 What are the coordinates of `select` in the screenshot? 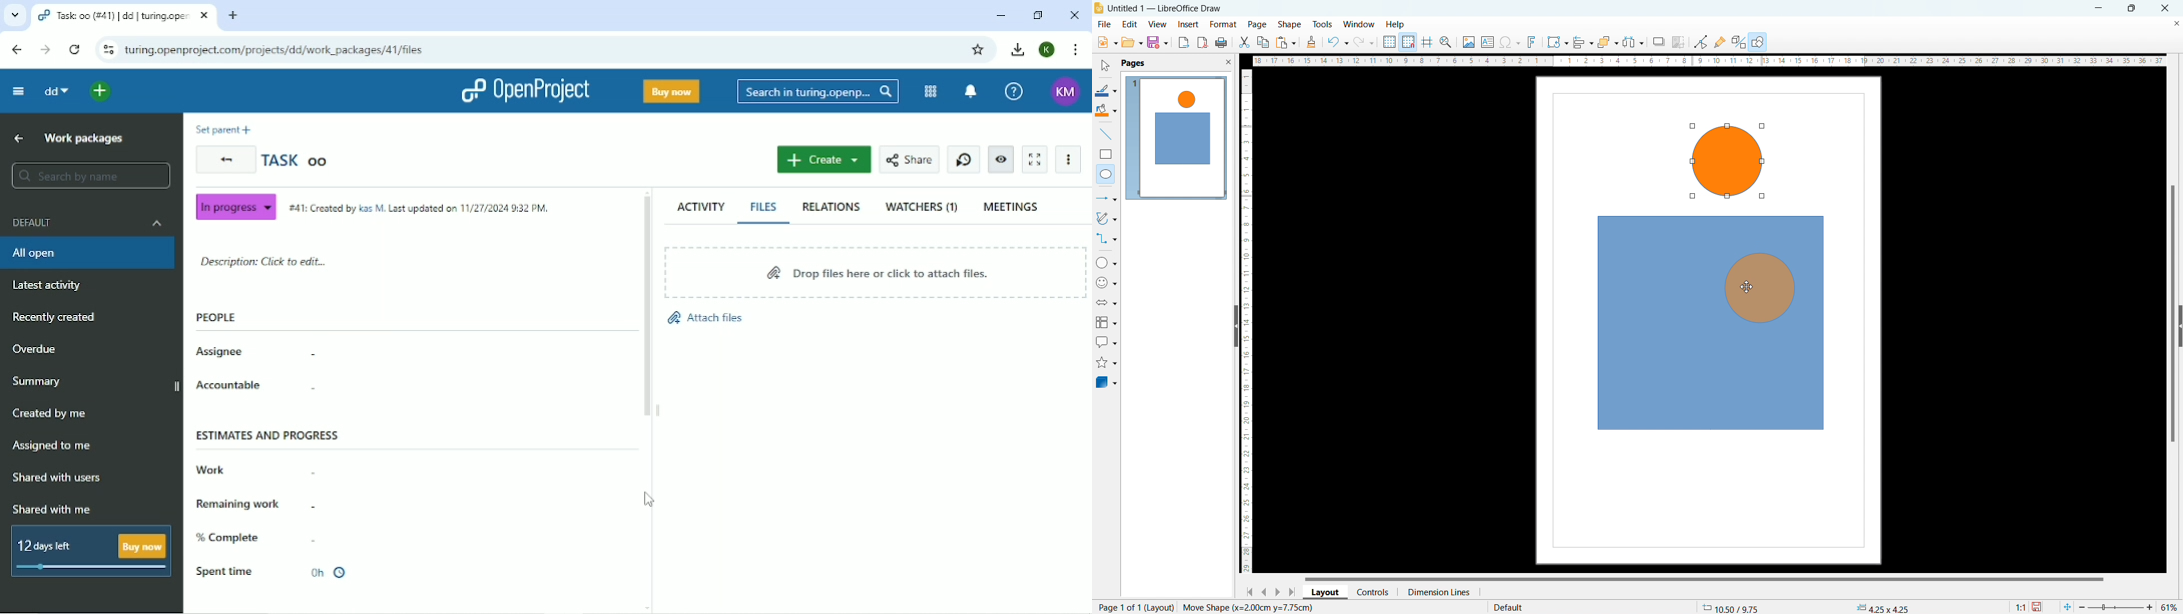 It's located at (1104, 66).